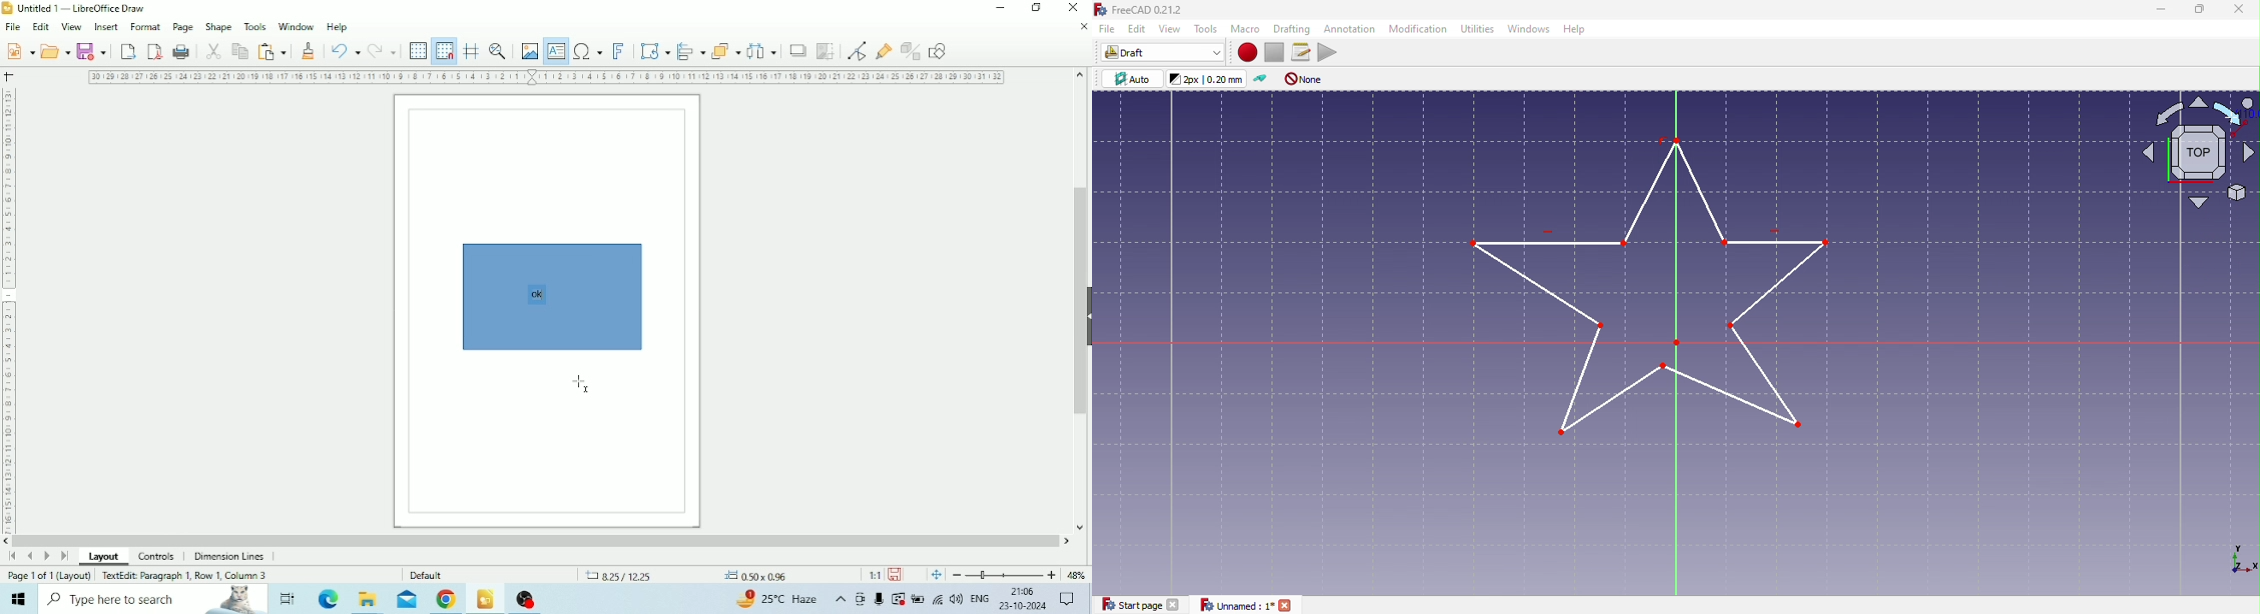 The height and width of the screenshot is (616, 2268). I want to click on Date, so click(1024, 607).